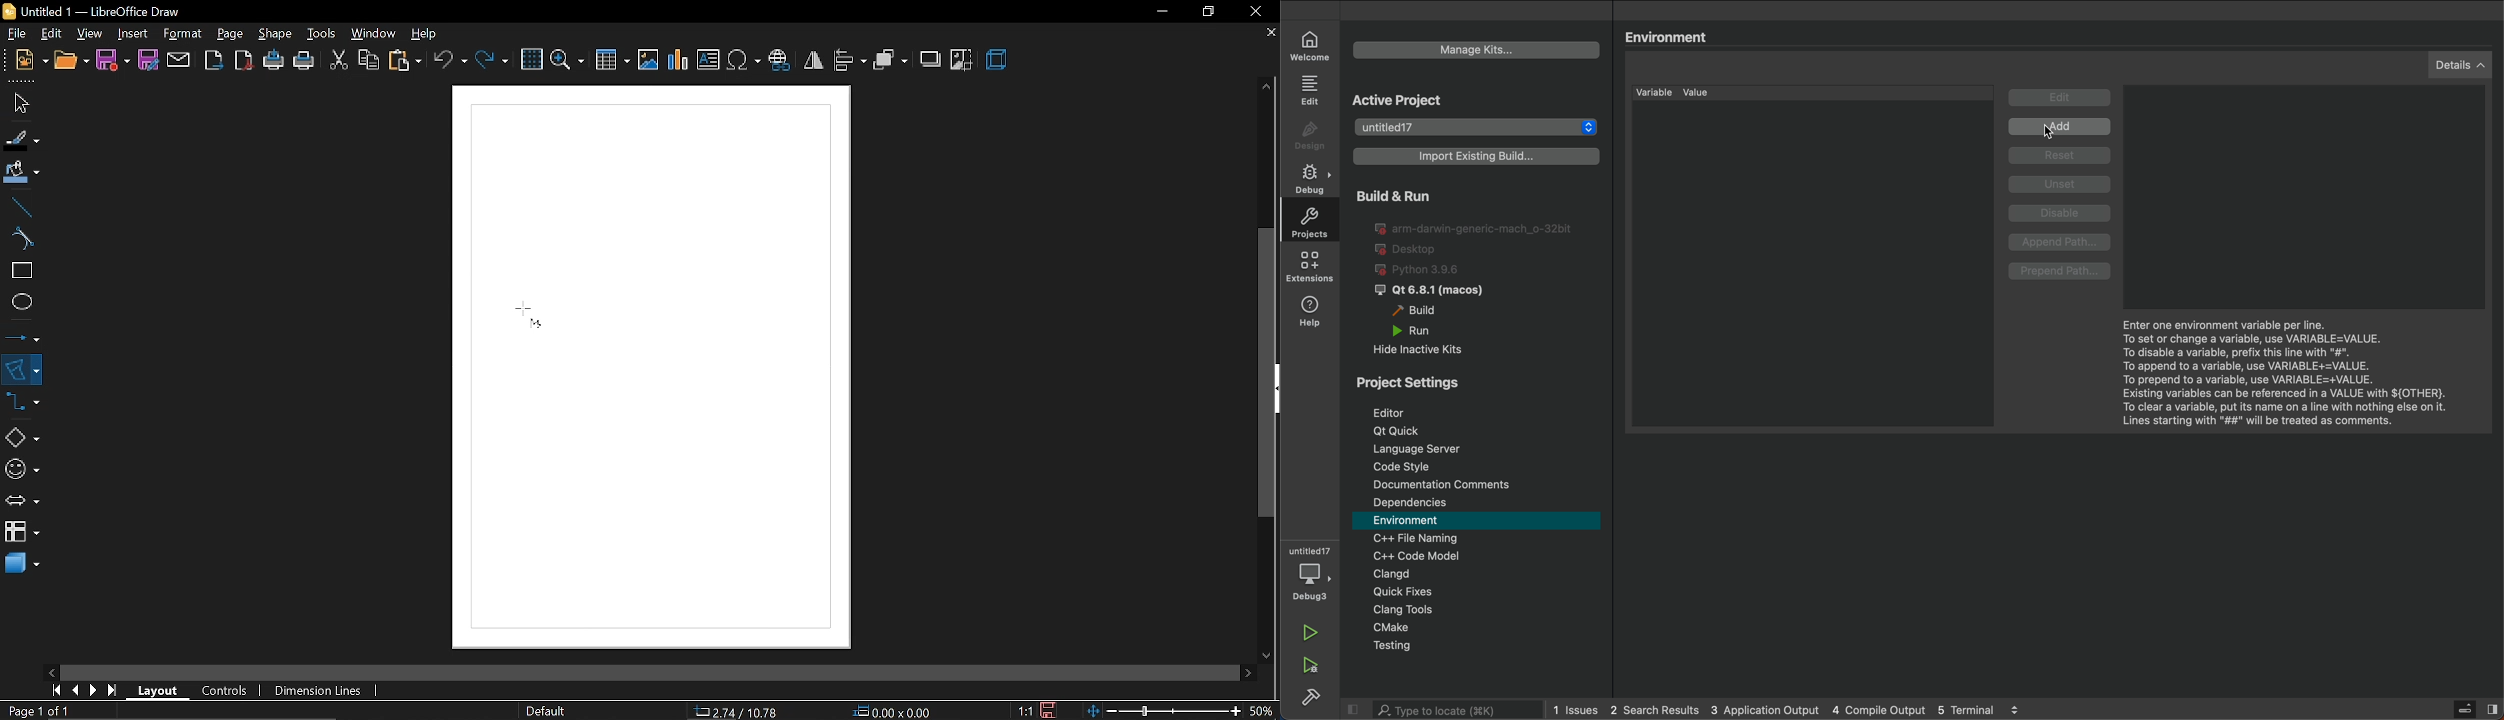 Image resolution: width=2520 pixels, height=728 pixels. What do you see at coordinates (21, 469) in the screenshot?
I see `symbol shapes` at bounding box center [21, 469].